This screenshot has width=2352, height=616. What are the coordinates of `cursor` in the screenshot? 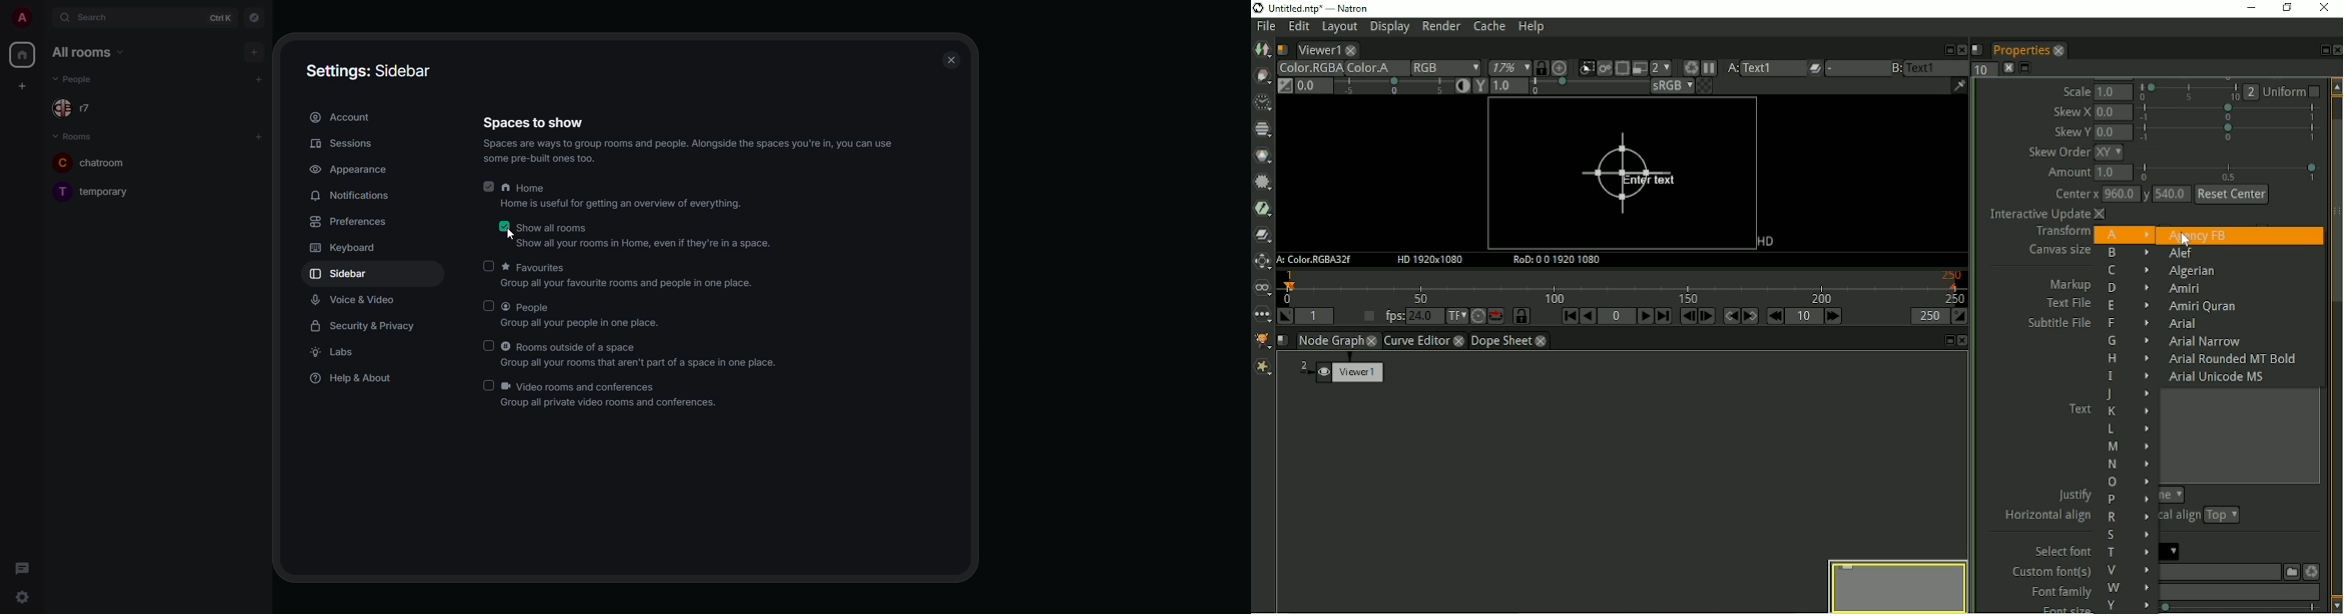 It's located at (510, 233).